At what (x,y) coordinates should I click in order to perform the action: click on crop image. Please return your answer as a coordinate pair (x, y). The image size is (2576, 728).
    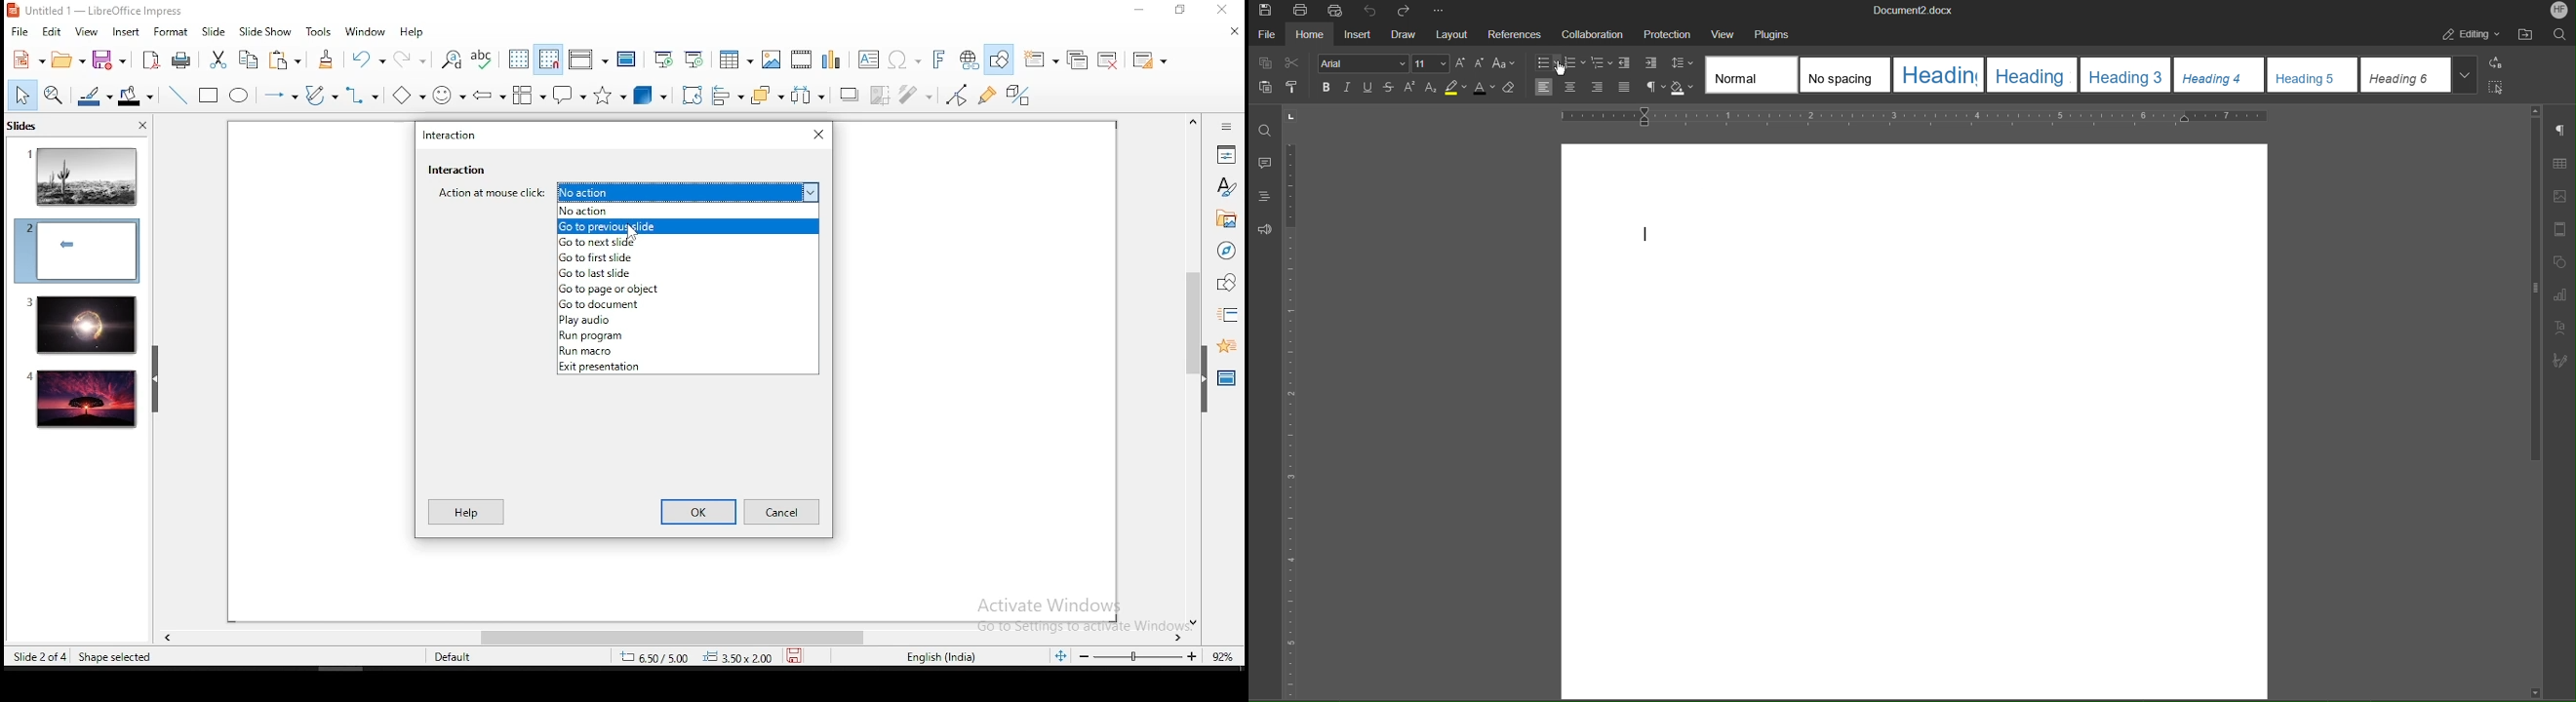
    Looking at the image, I should click on (880, 95).